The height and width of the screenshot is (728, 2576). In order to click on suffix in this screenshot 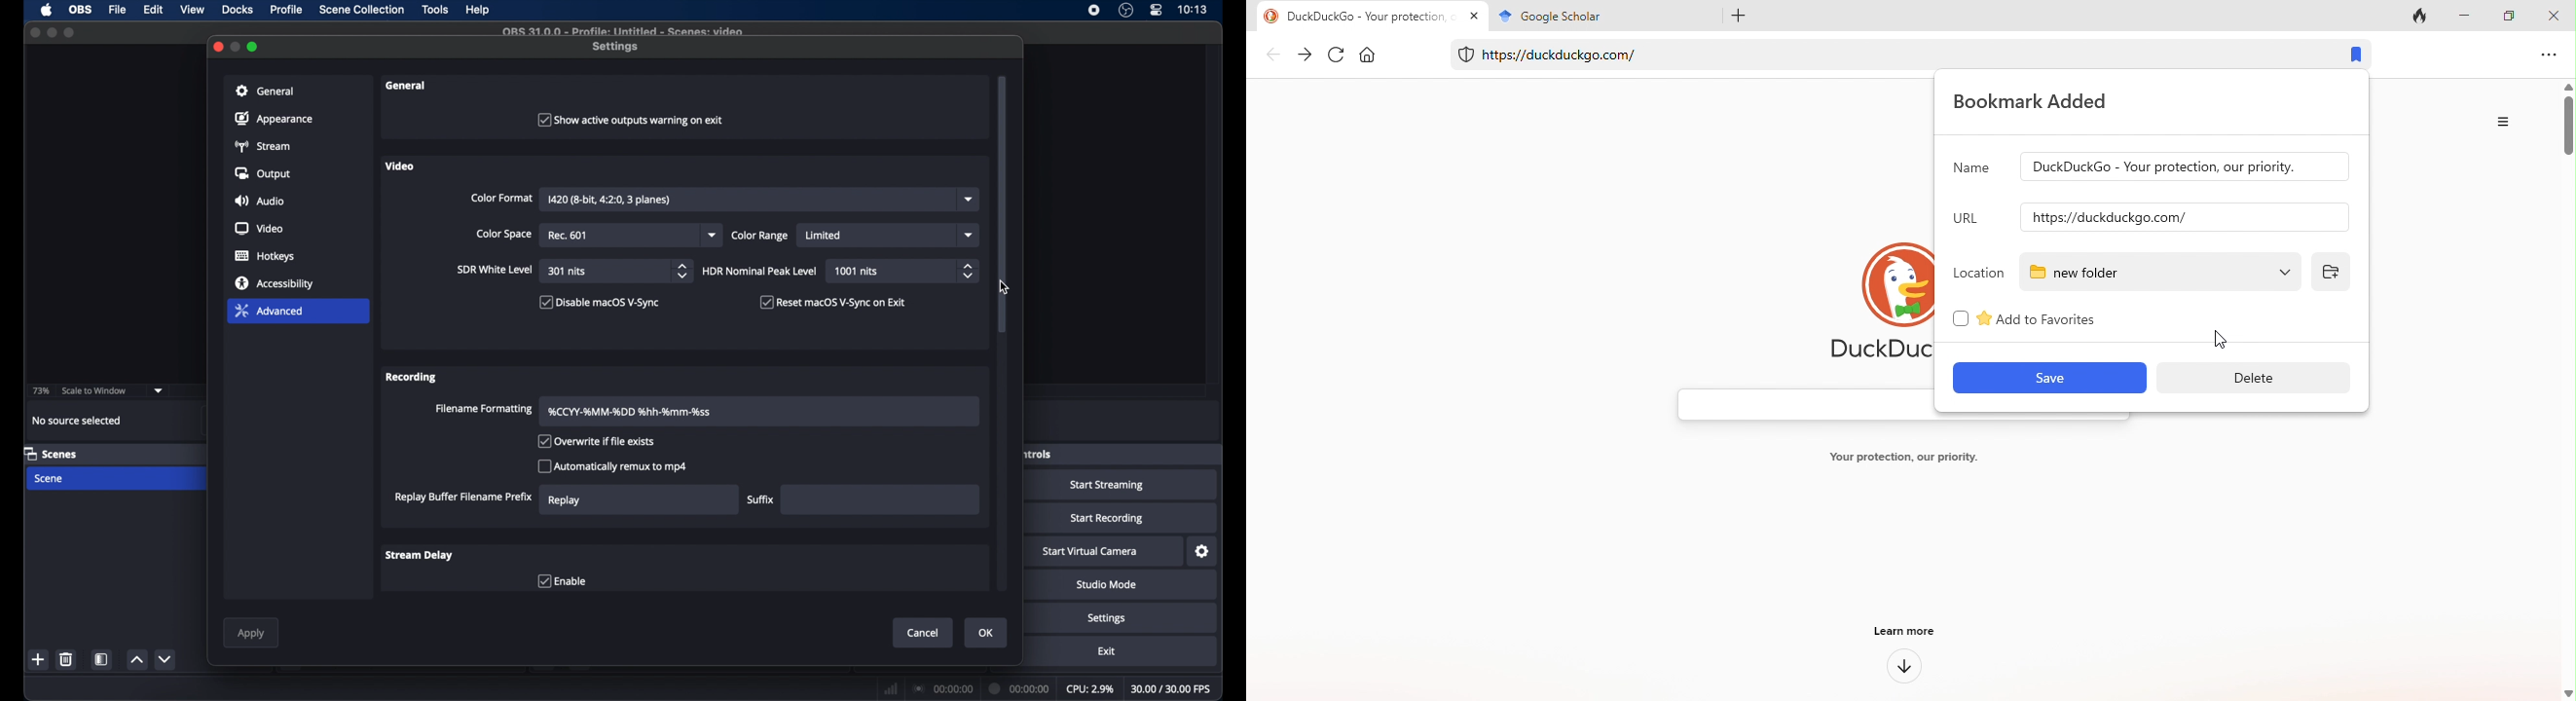, I will do `click(762, 500)`.